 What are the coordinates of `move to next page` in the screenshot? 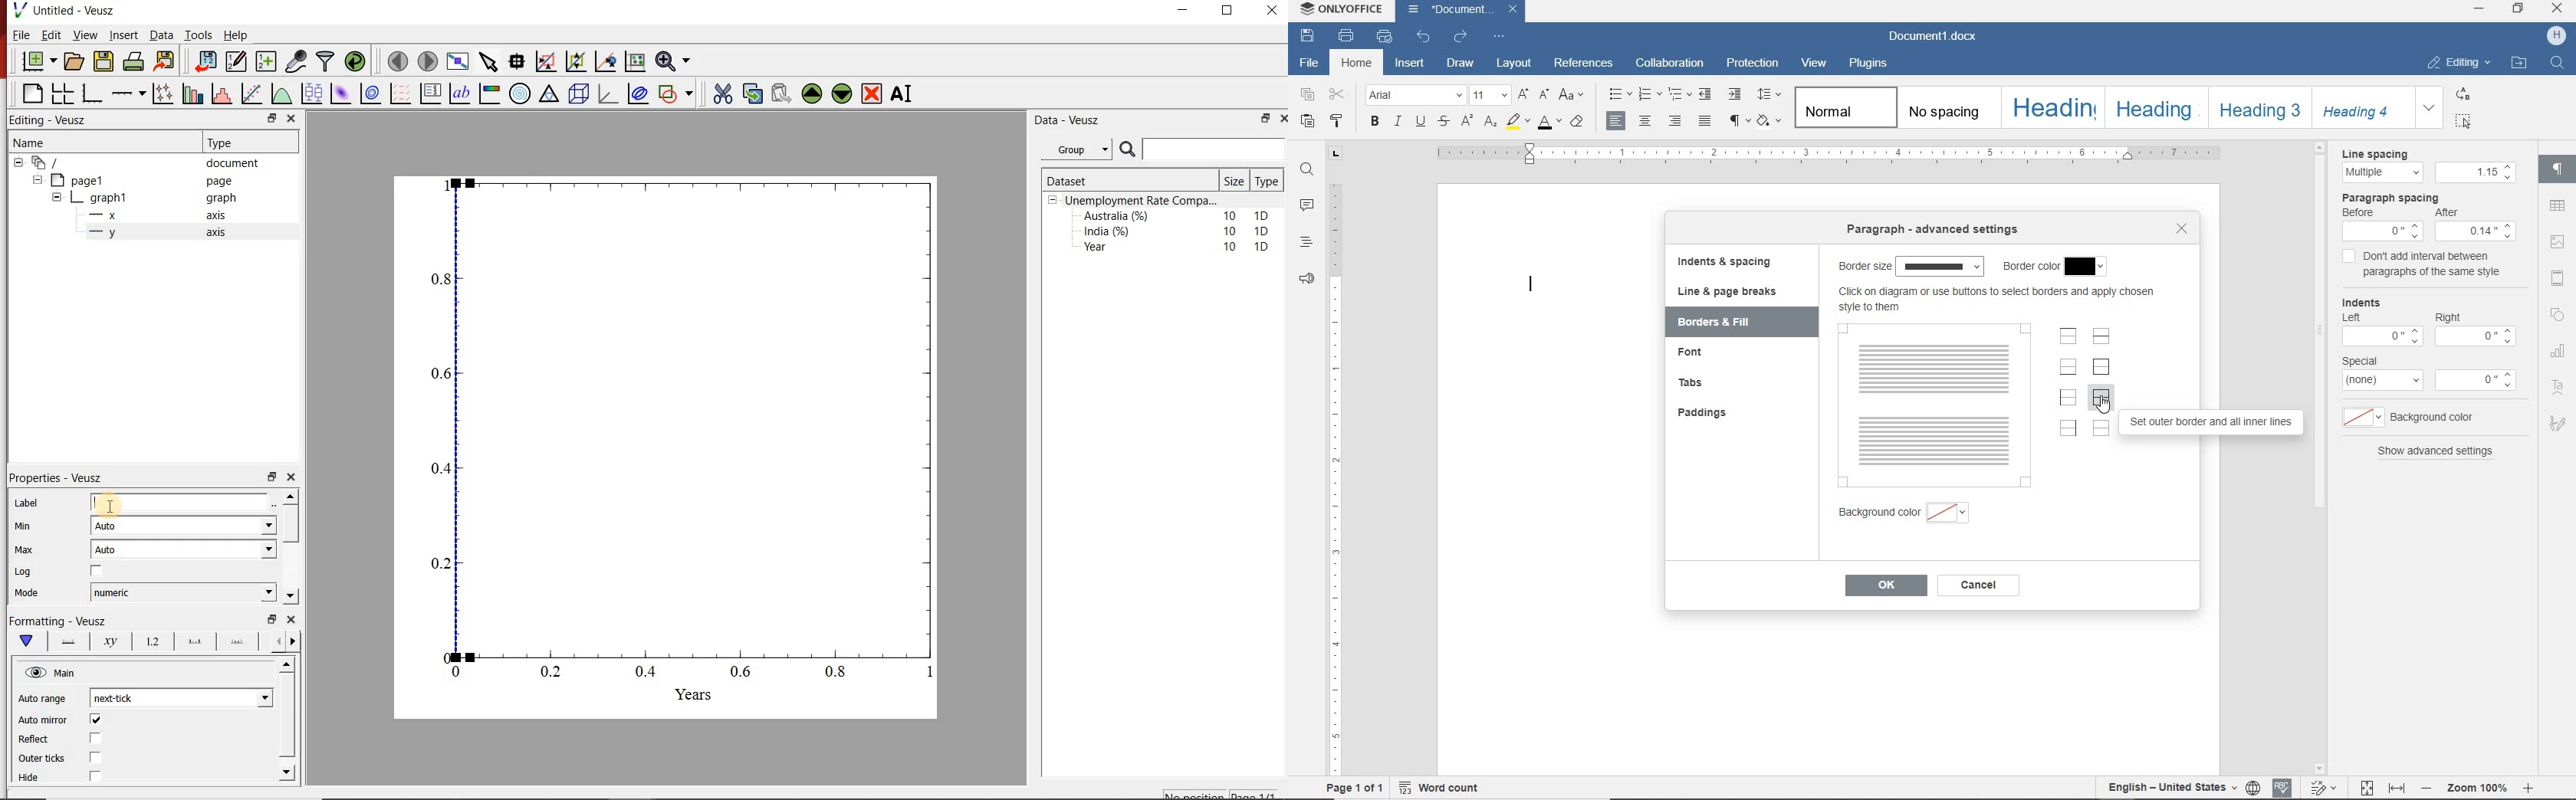 It's located at (429, 61).